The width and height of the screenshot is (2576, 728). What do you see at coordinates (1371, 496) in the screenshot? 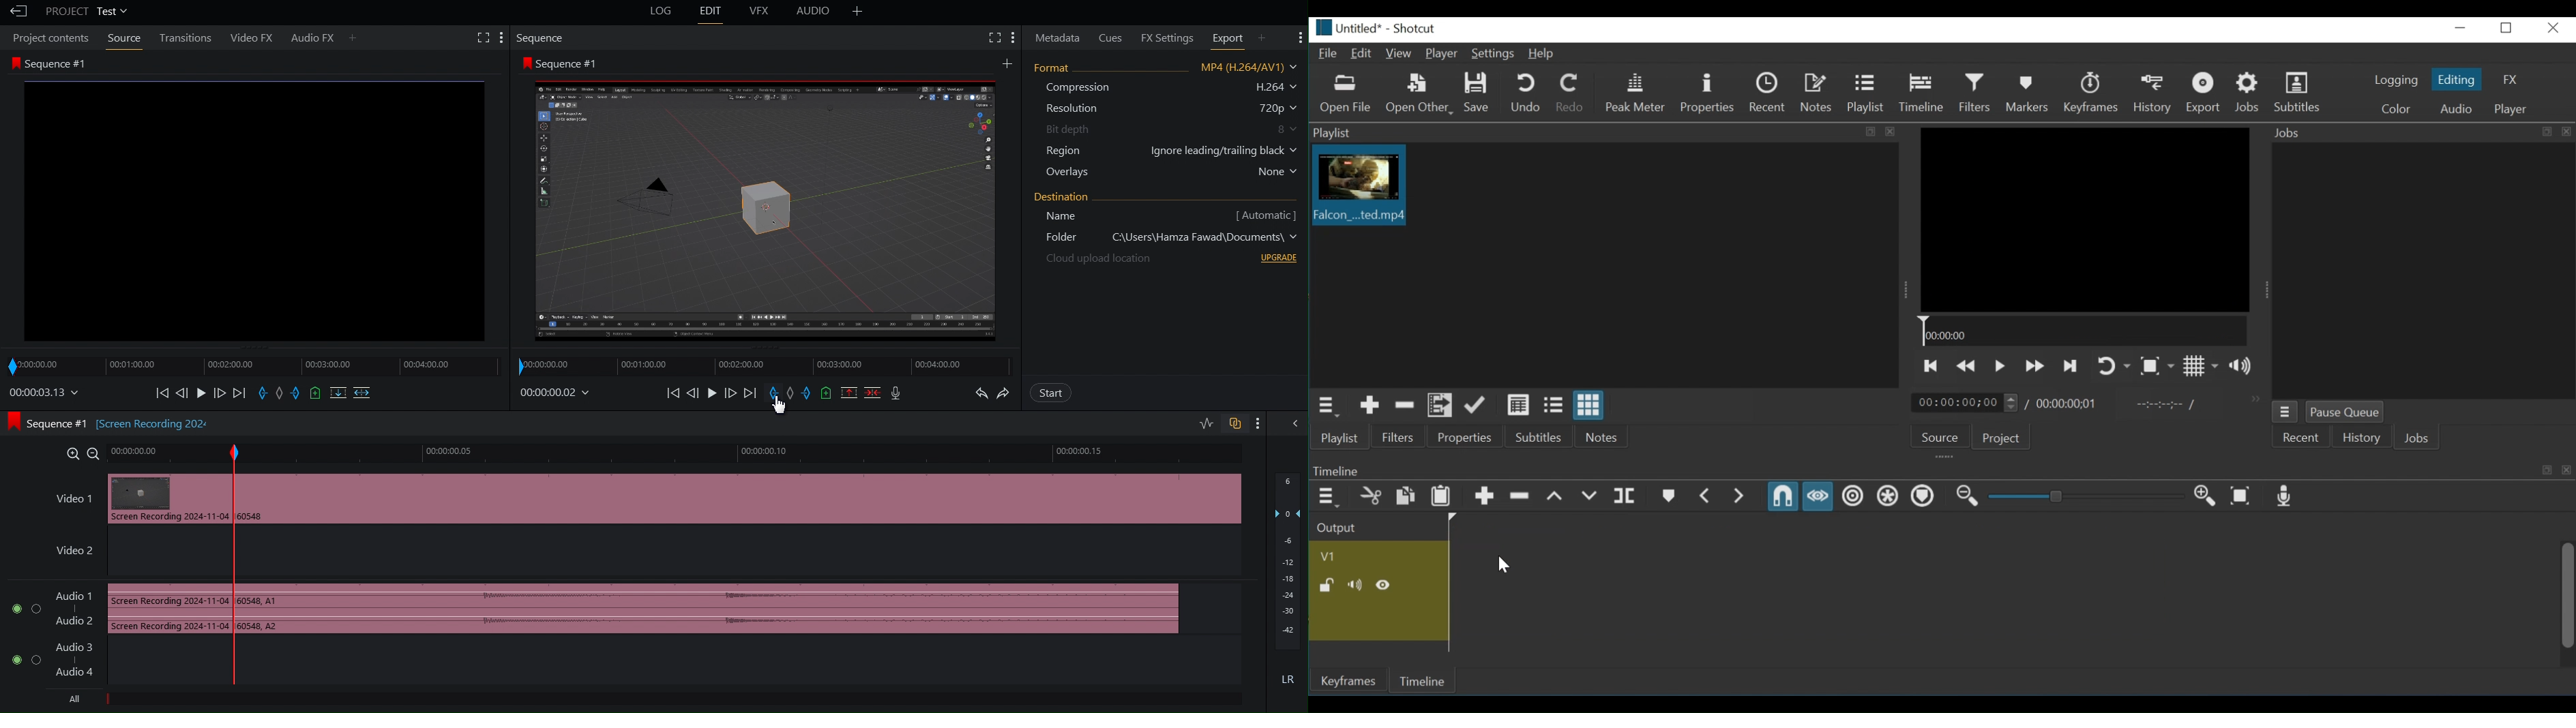
I see `Cut` at bounding box center [1371, 496].